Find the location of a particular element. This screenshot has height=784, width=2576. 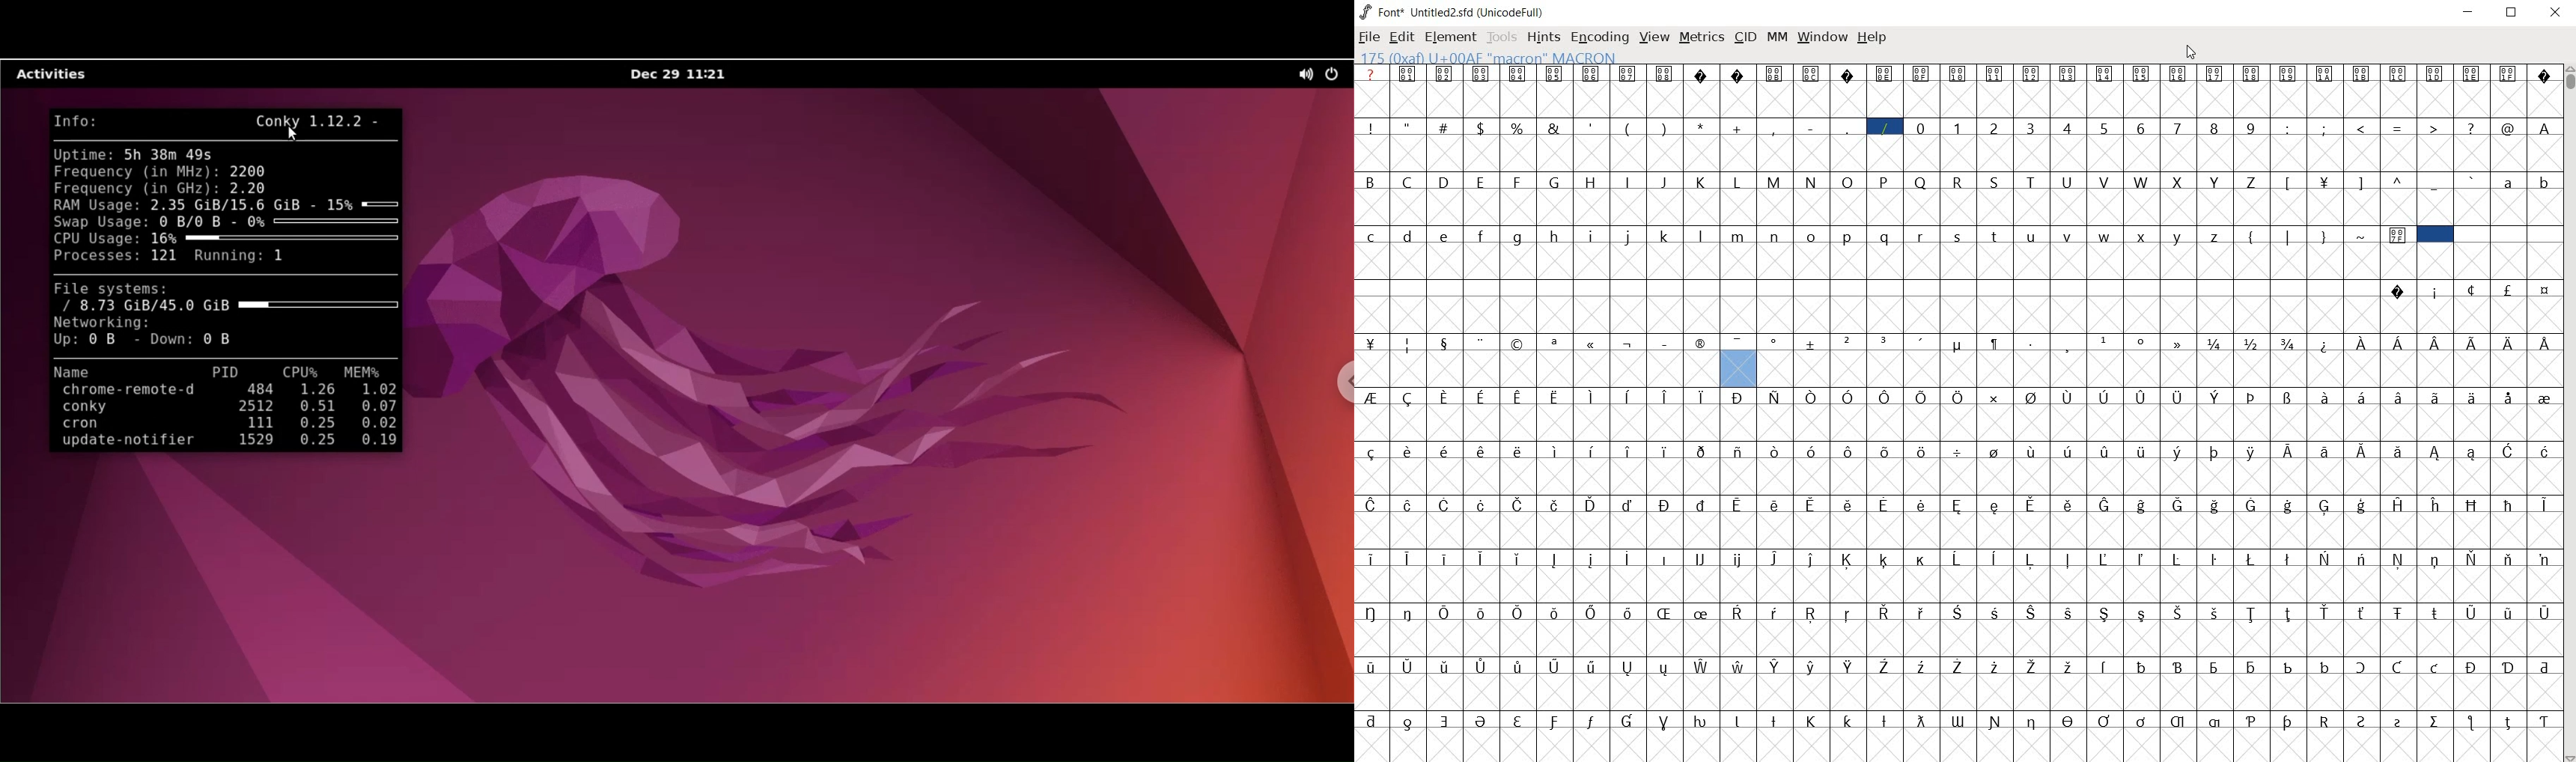

Symbol is located at coordinates (1701, 396).